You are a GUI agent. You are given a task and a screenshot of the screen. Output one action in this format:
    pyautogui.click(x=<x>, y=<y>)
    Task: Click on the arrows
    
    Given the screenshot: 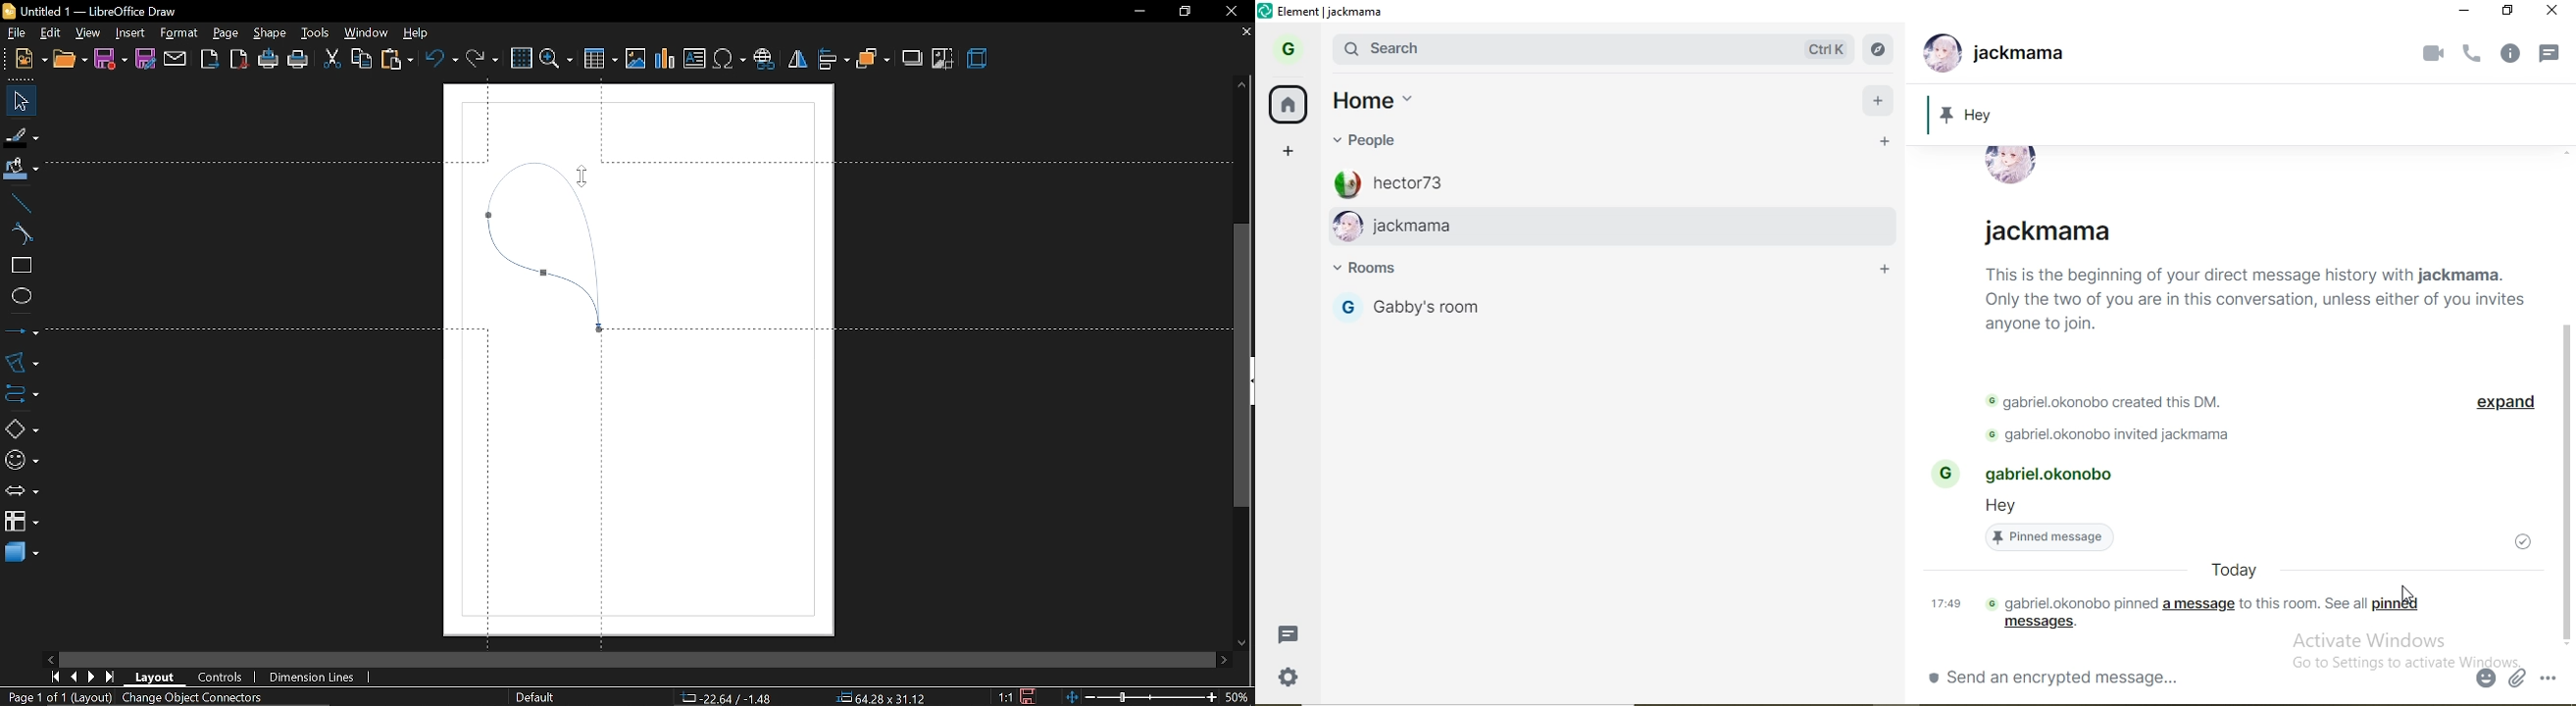 What is the action you would take?
    pyautogui.click(x=19, y=489)
    